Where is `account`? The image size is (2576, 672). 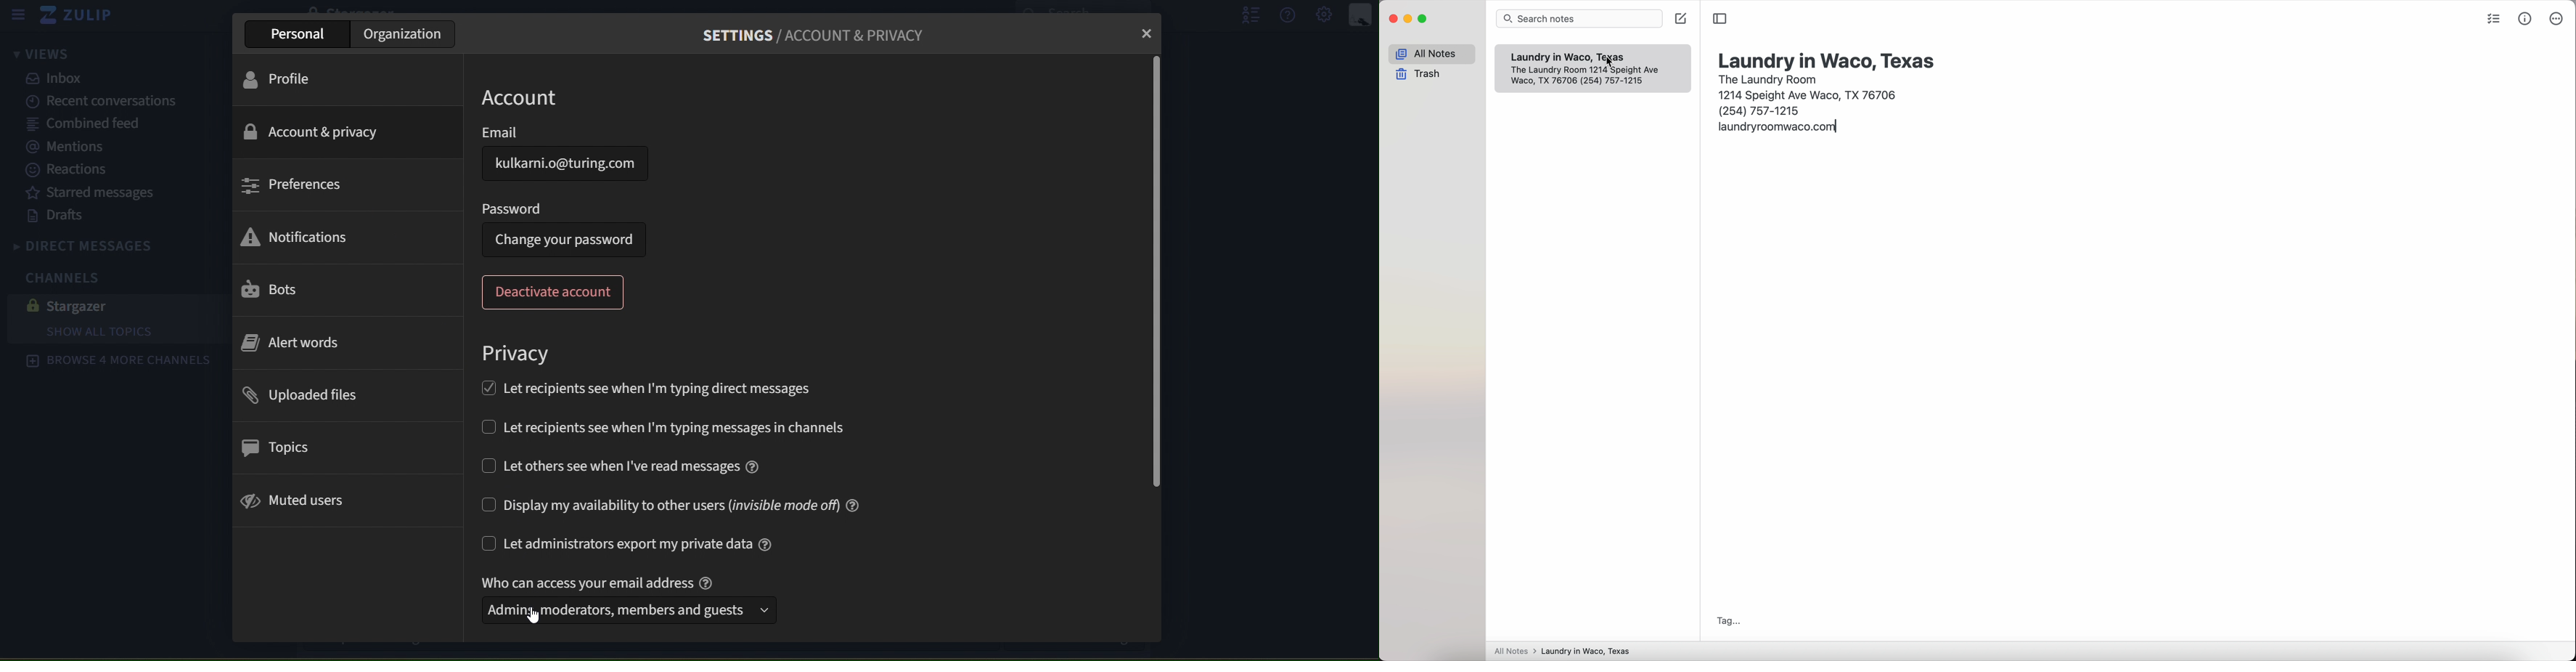 account is located at coordinates (526, 98).